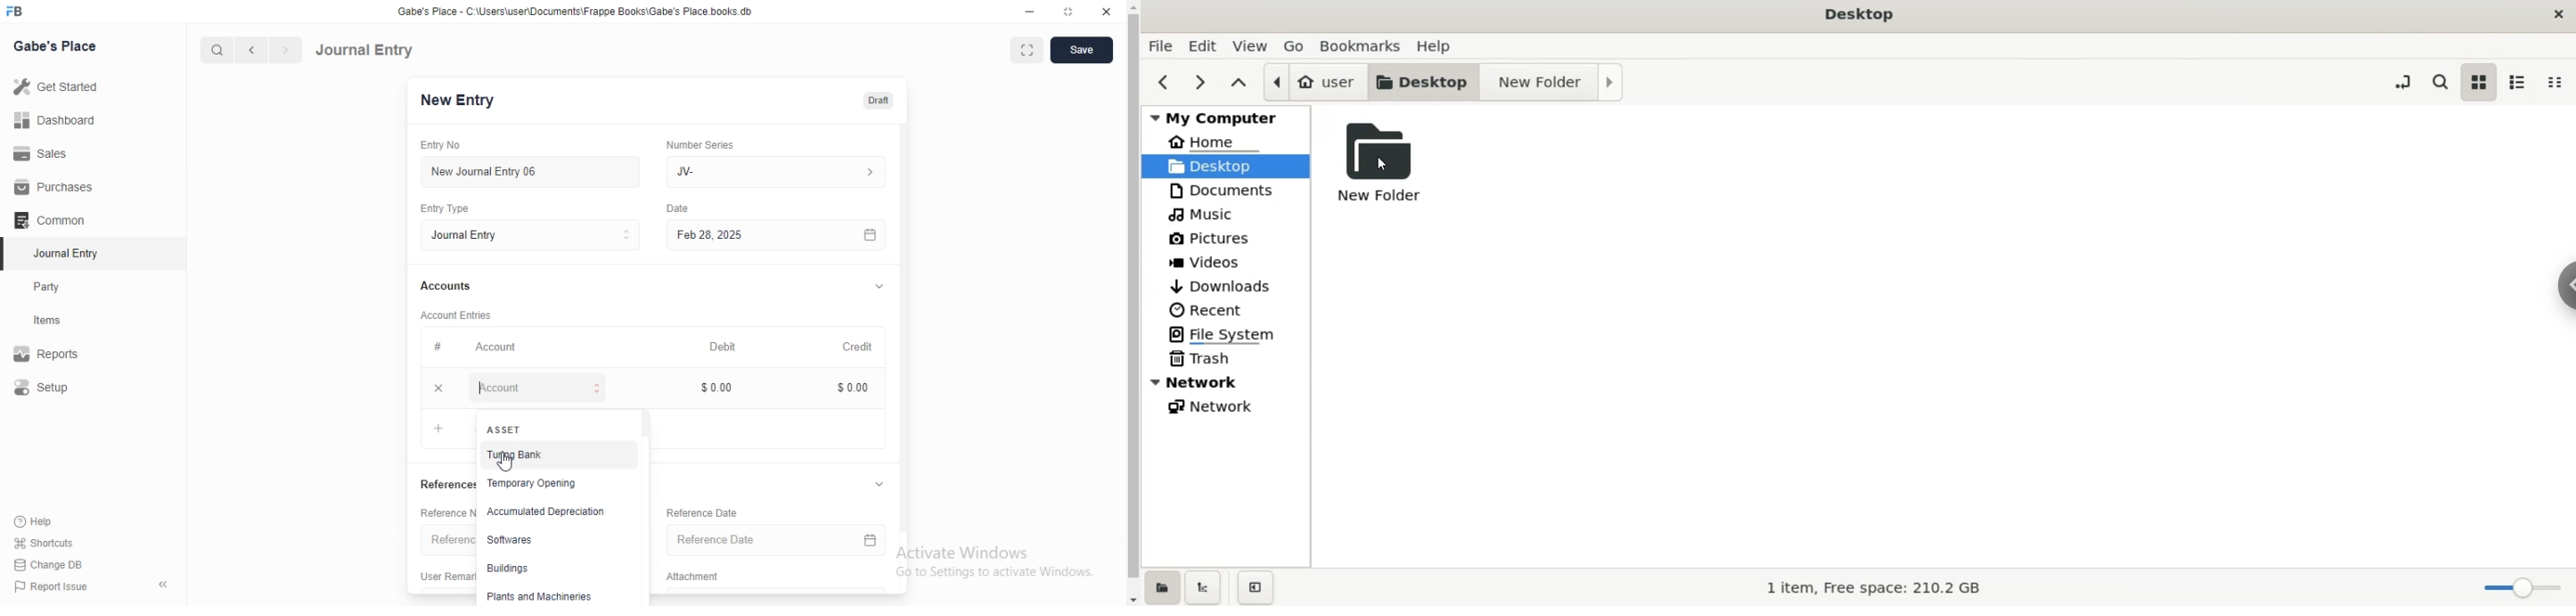 Image resolution: width=2576 pixels, height=616 pixels. I want to click on collapse, so click(885, 288).